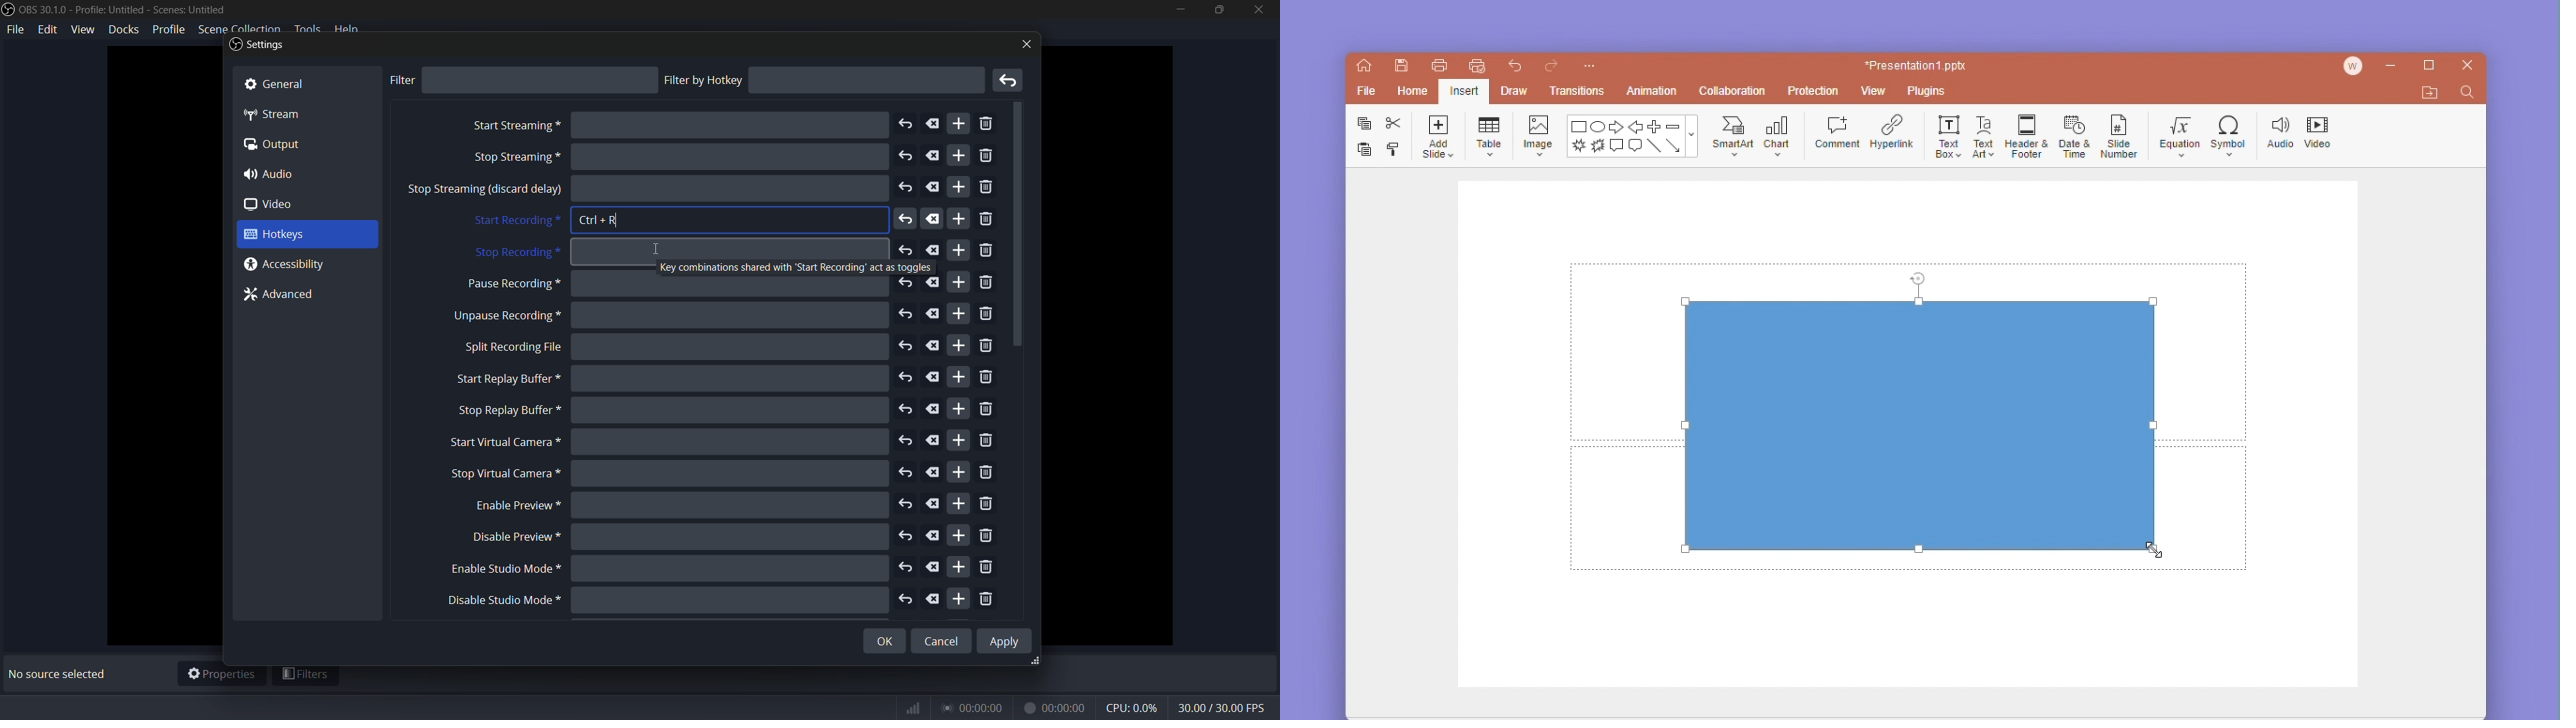  Describe the element at coordinates (513, 506) in the screenshot. I see `enable preview` at that location.